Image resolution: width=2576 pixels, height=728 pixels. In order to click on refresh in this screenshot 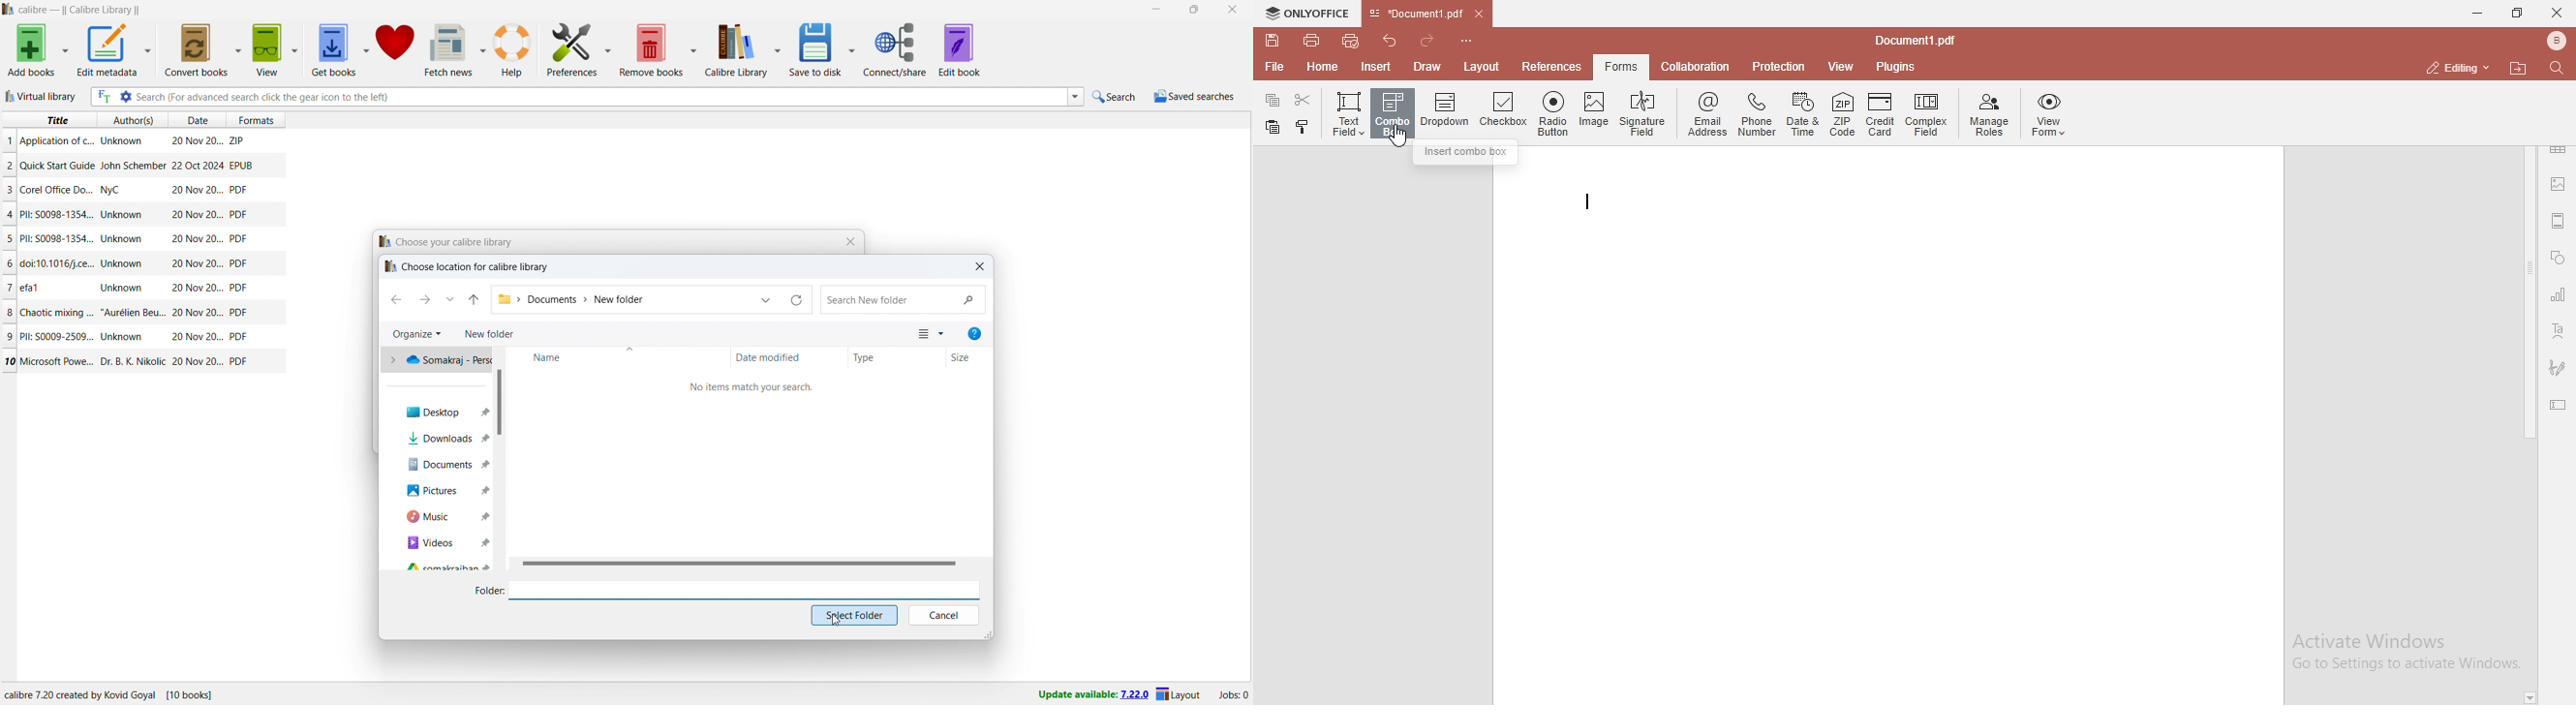, I will do `click(797, 300)`.